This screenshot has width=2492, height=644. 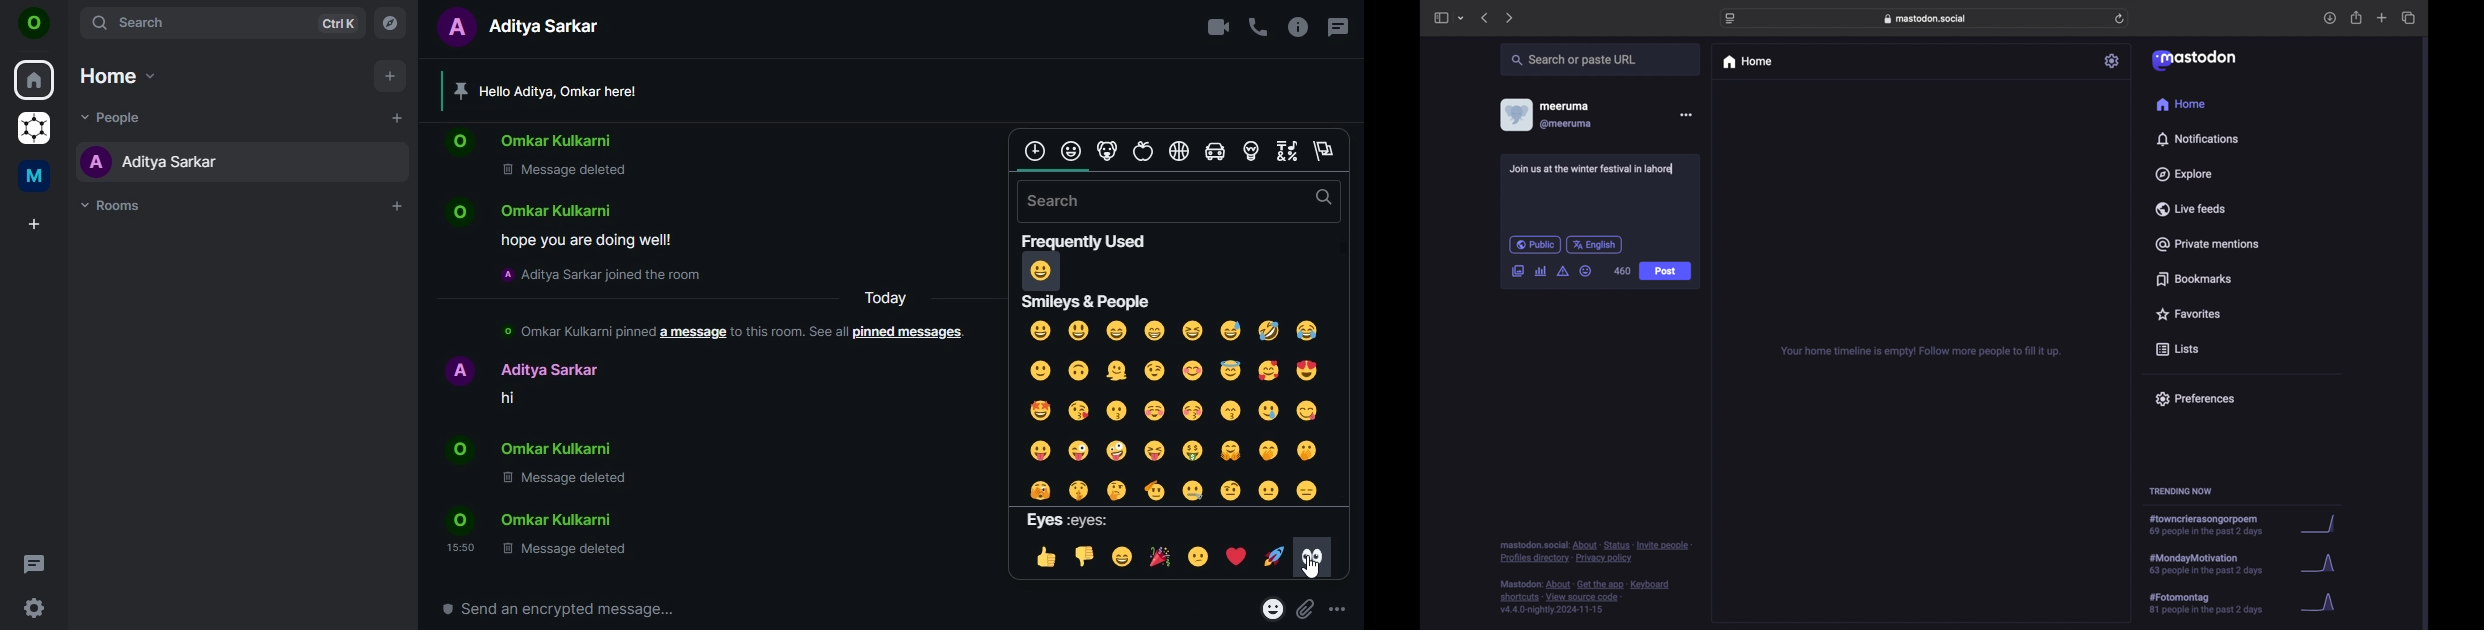 What do you see at coordinates (1270, 451) in the screenshot?
I see `face with handover mouth` at bounding box center [1270, 451].